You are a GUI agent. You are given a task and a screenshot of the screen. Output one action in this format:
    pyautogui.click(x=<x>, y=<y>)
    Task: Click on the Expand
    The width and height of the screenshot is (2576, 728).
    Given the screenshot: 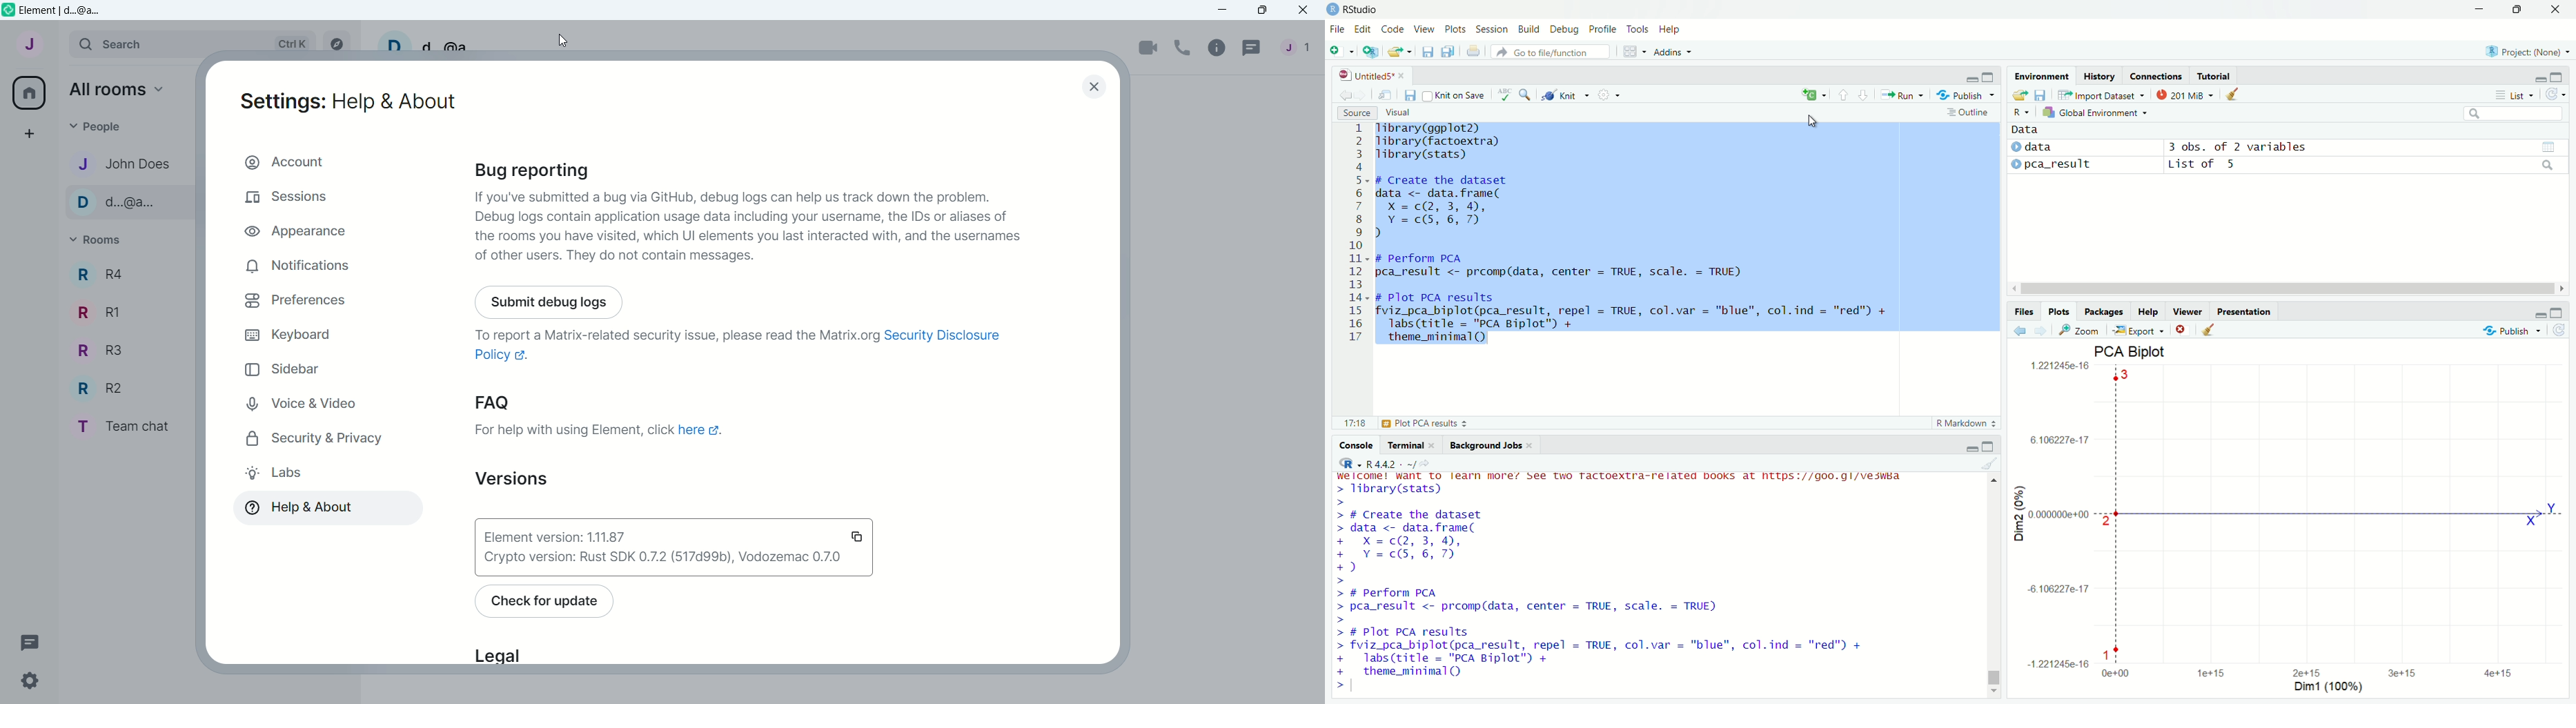 What is the action you would take?
    pyautogui.click(x=60, y=43)
    